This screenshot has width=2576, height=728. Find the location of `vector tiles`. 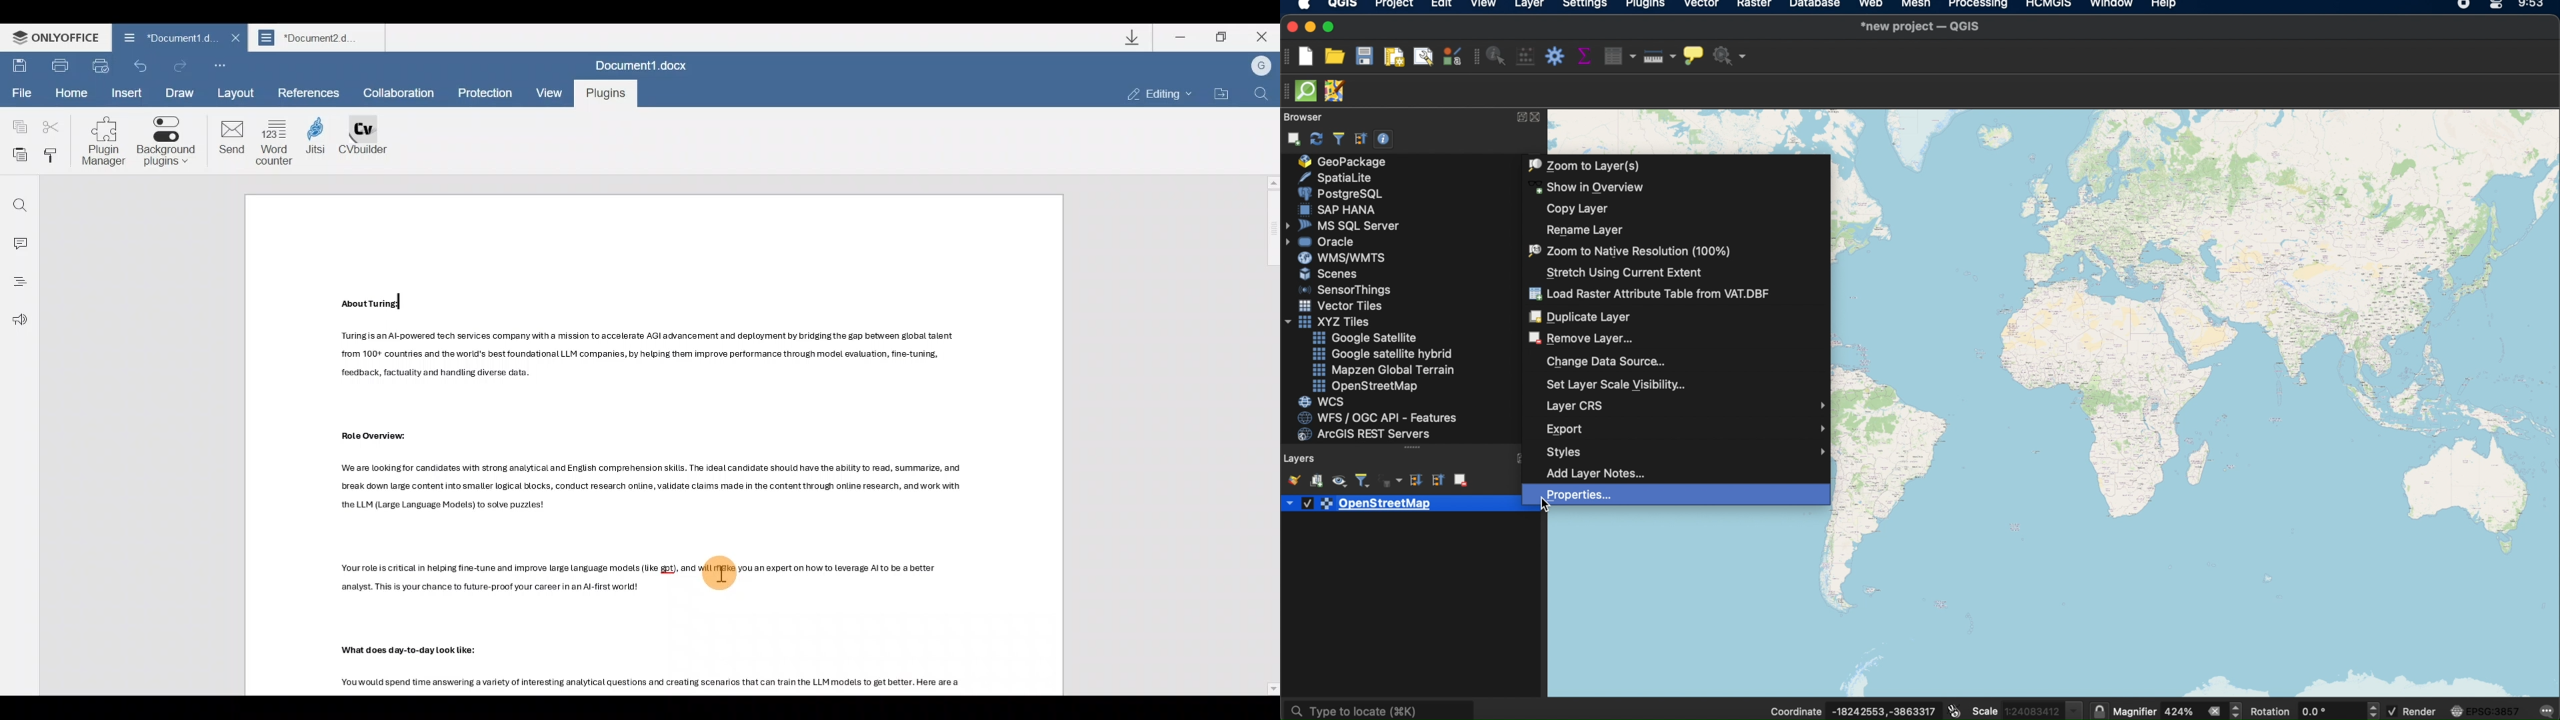

vector tiles is located at coordinates (1341, 304).